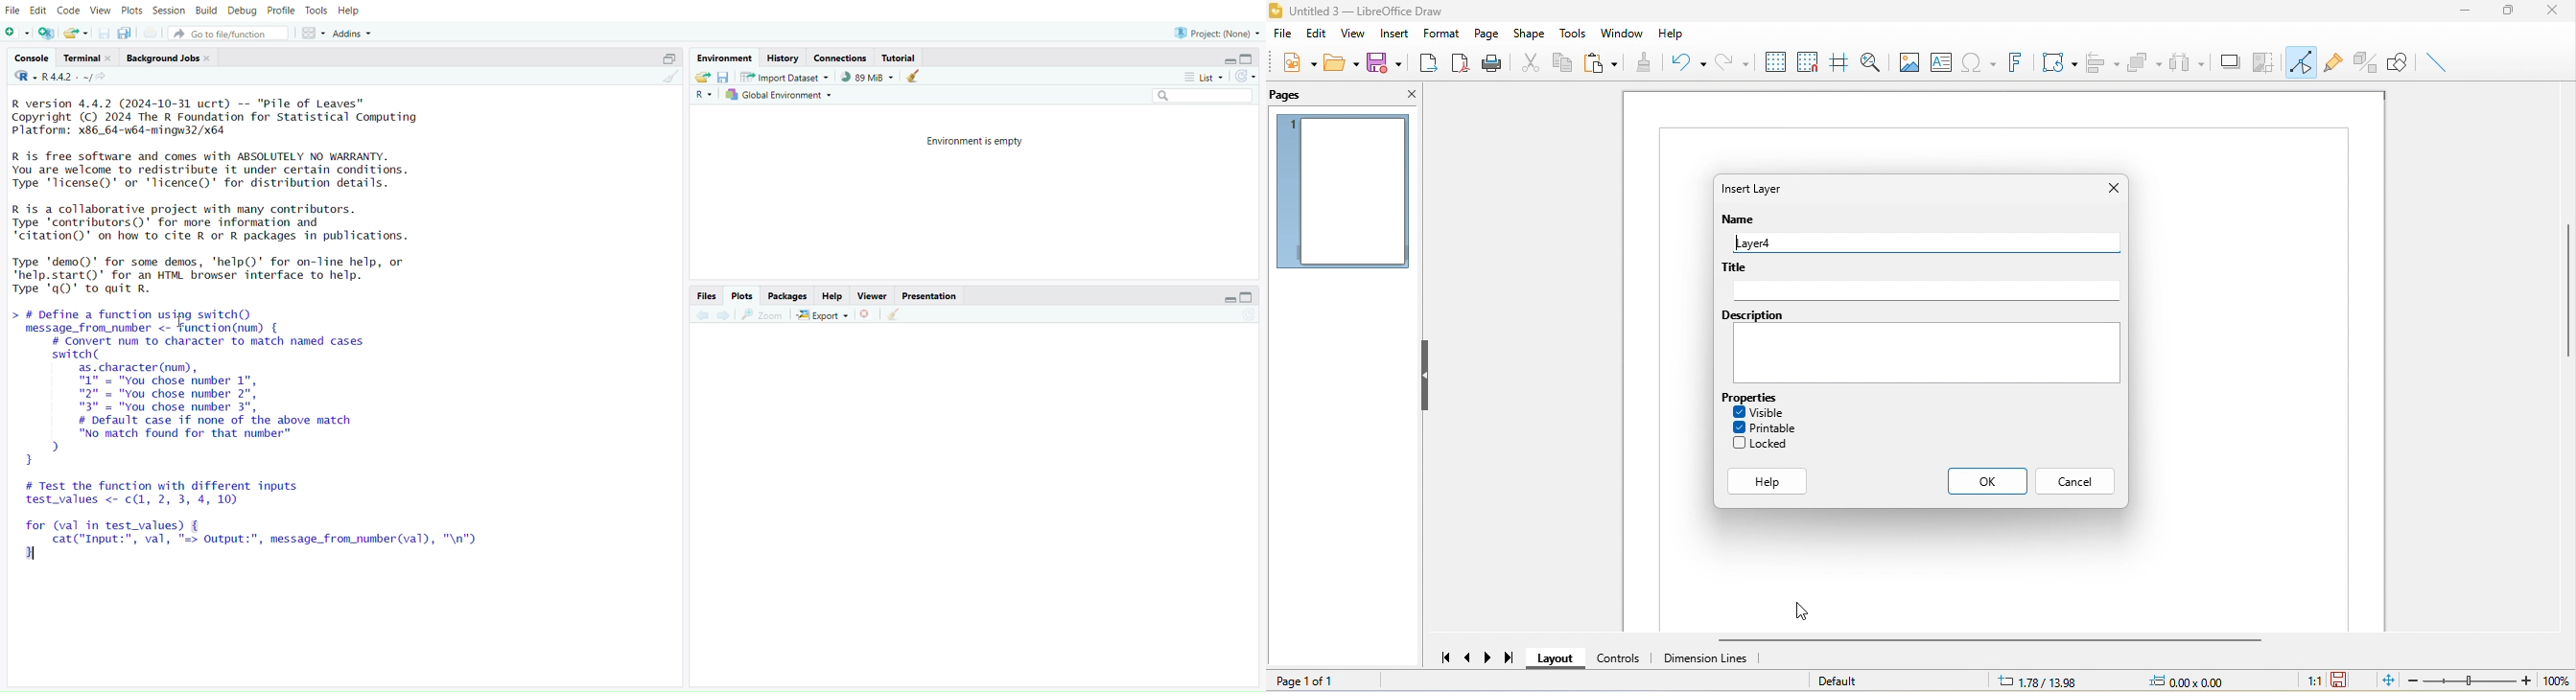 This screenshot has width=2576, height=700. Describe the element at coordinates (75, 33) in the screenshot. I see `Open an existing file (Ctrl + O)` at that location.